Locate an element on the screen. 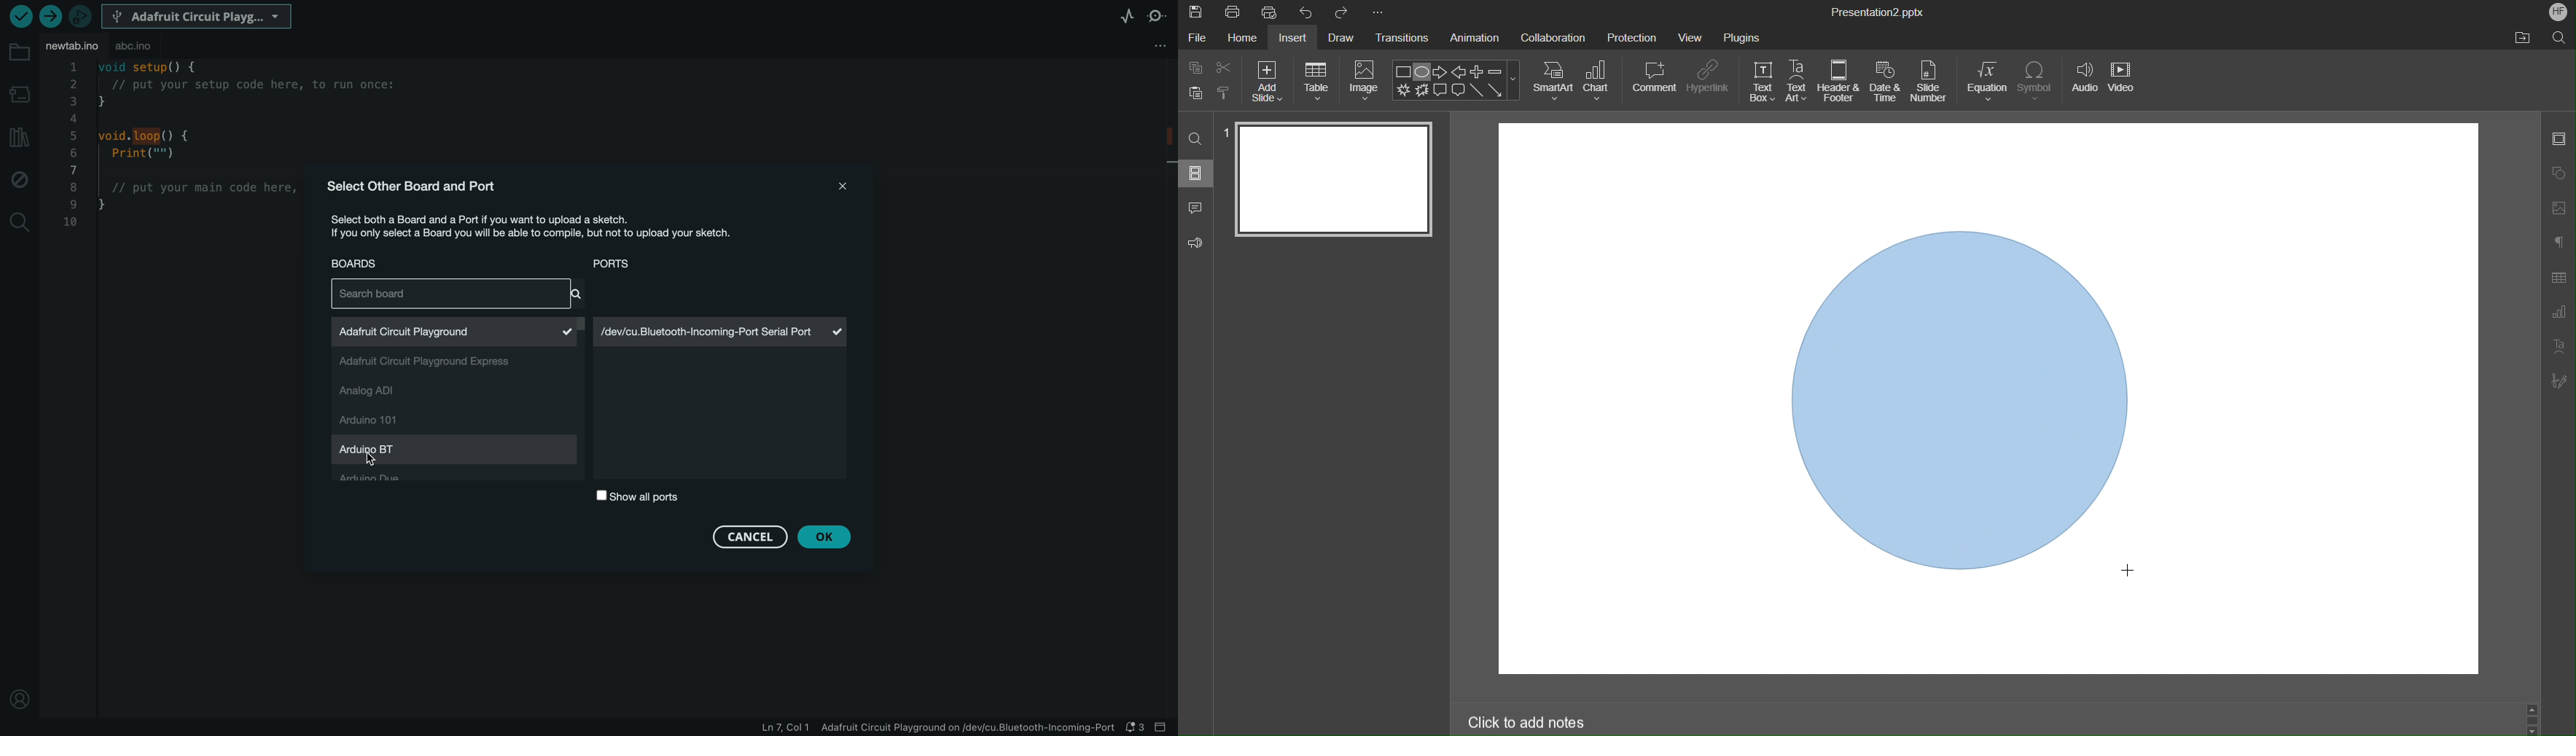  workspace is located at coordinates (1969, 170).